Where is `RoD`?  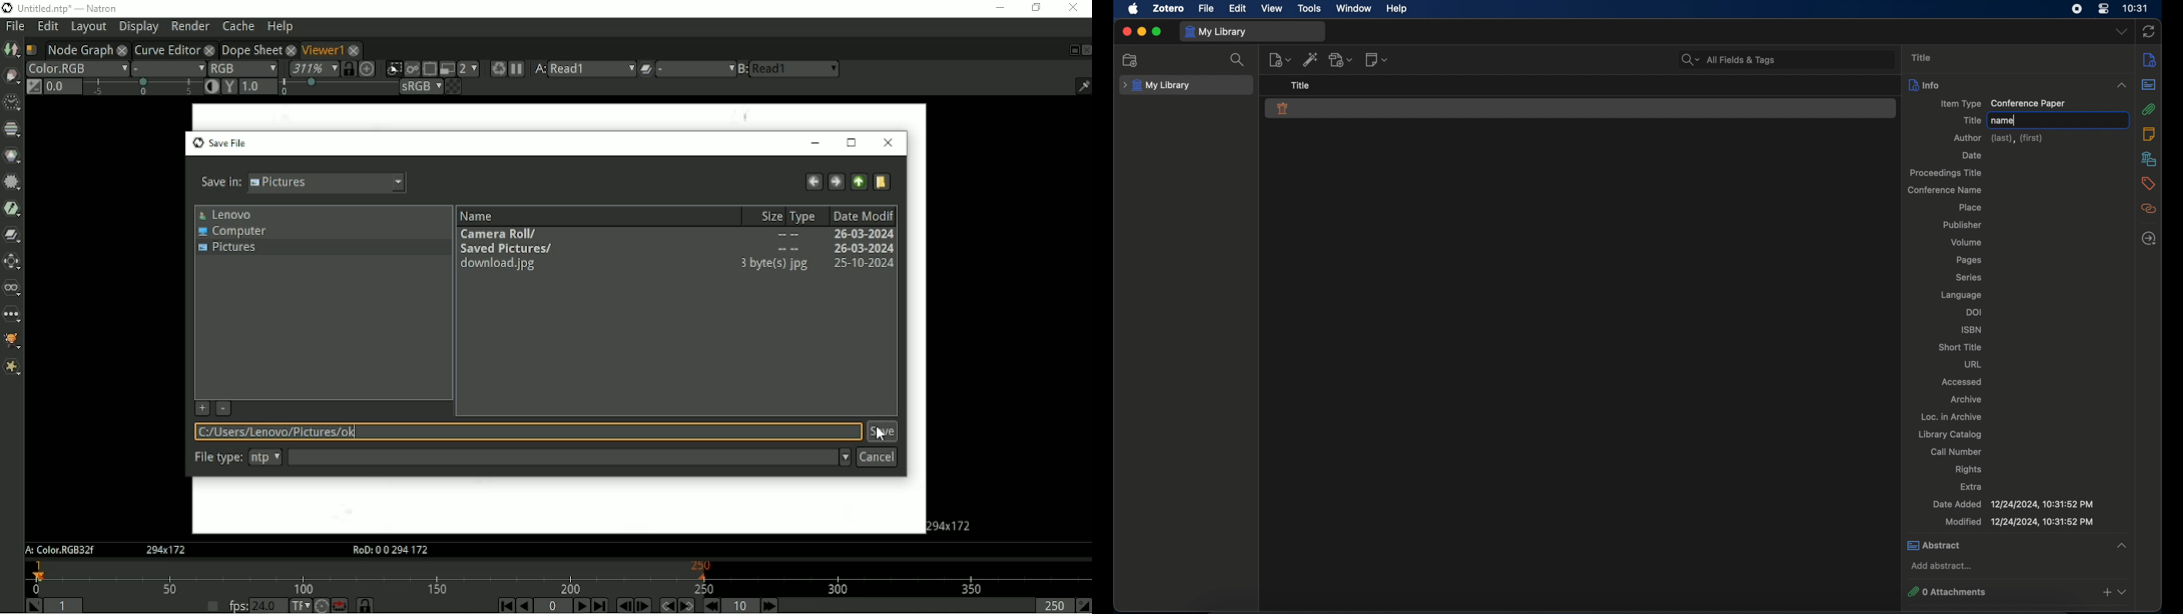 RoD is located at coordinates (390, 550).